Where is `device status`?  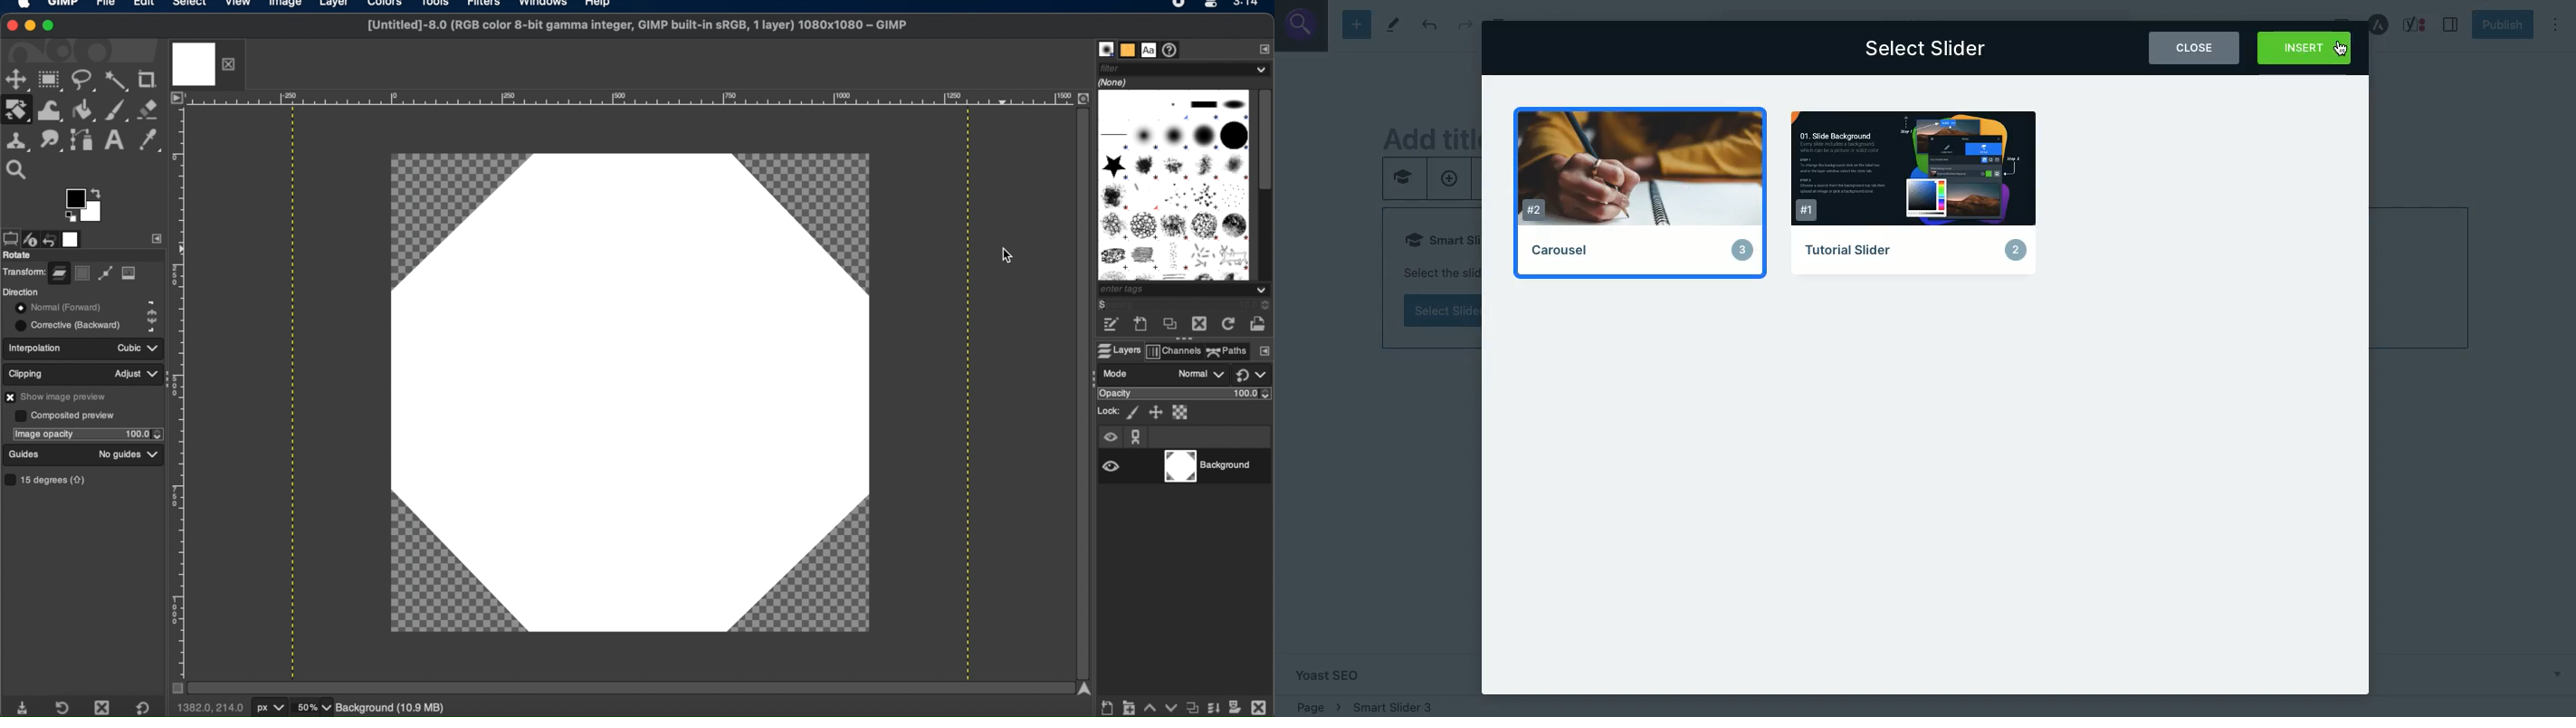
device status is located at coordinates (31, 238).